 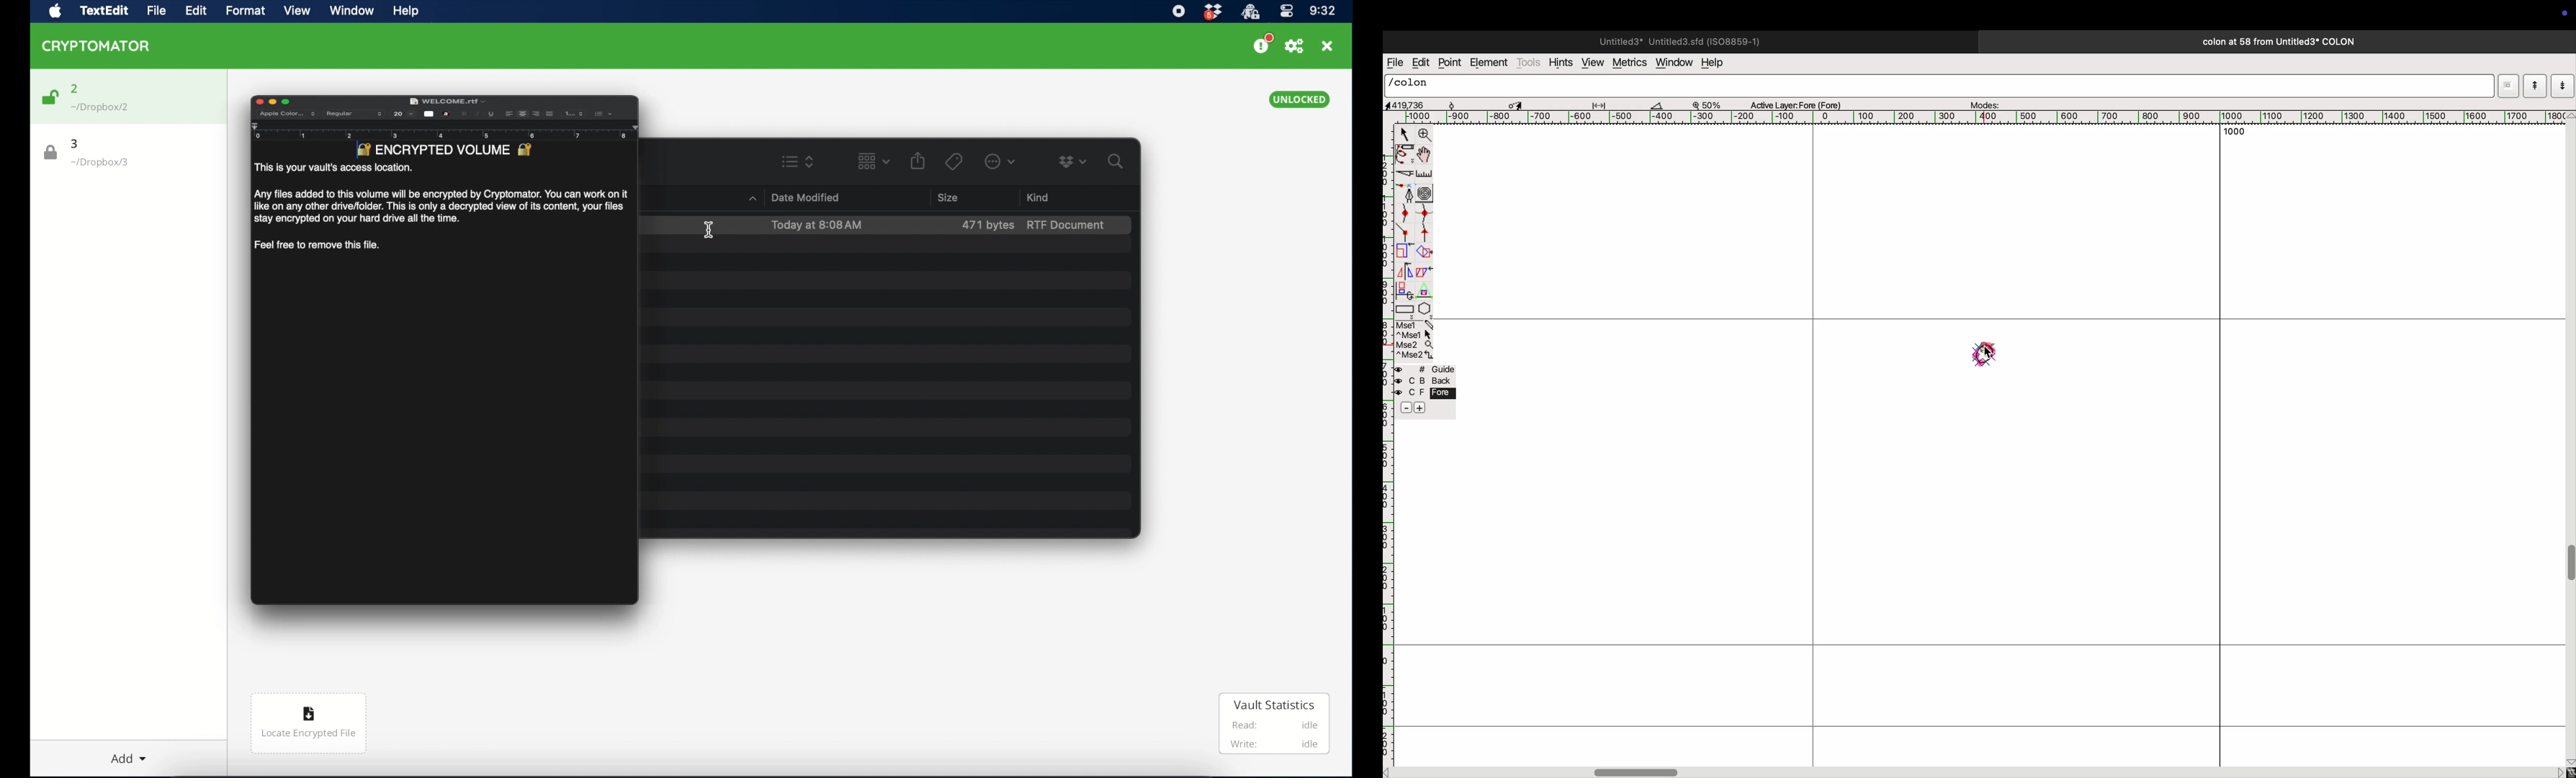 I want to click on dropbox, so click(x=1073, y=161).